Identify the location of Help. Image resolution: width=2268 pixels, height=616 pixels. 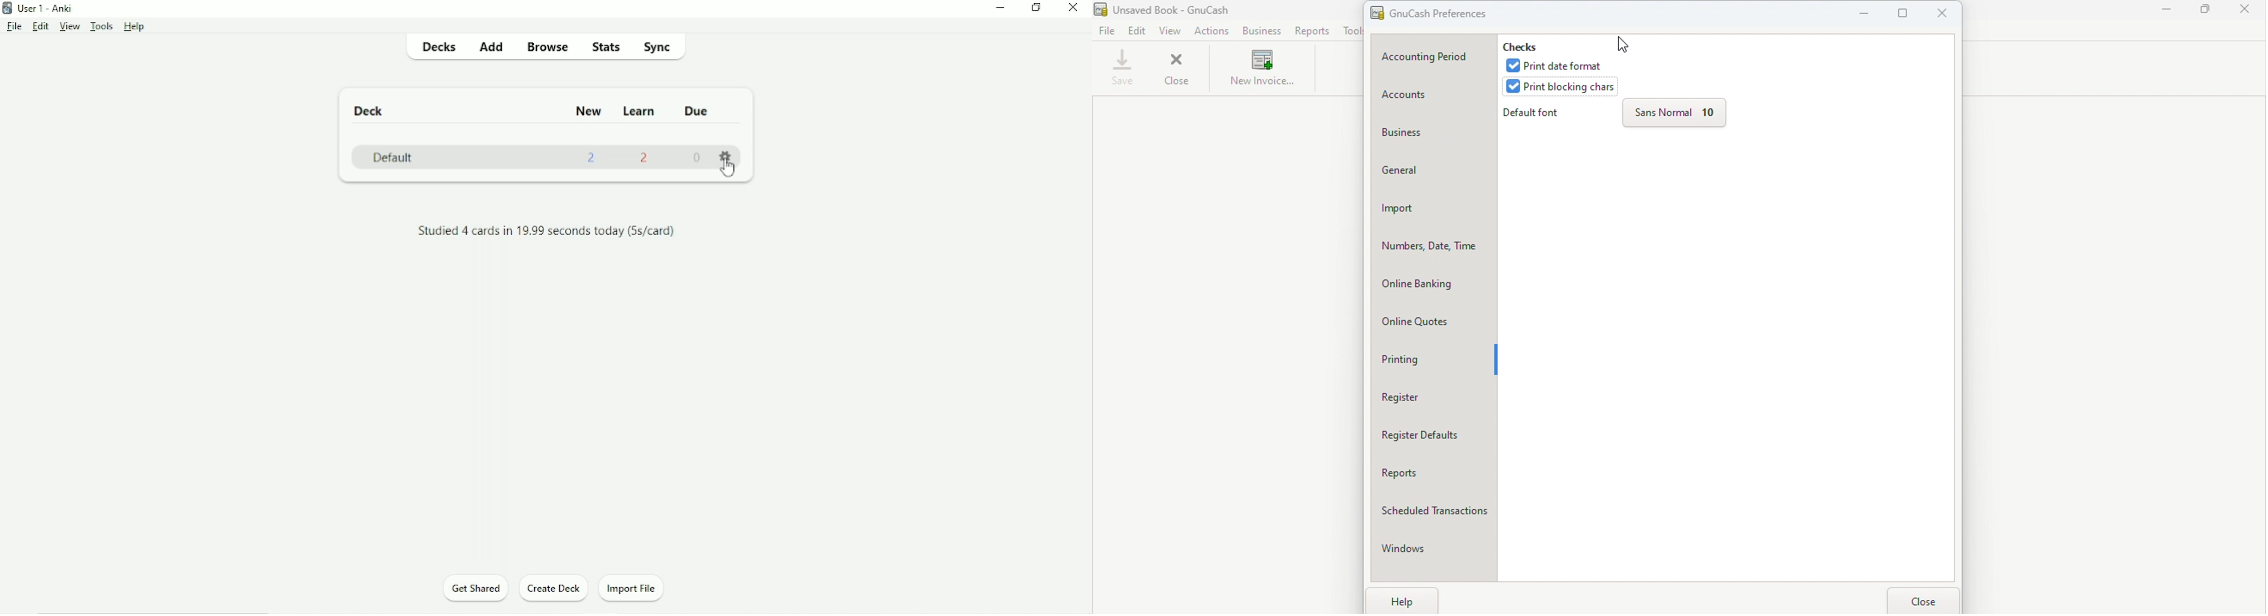
(1402, 600).